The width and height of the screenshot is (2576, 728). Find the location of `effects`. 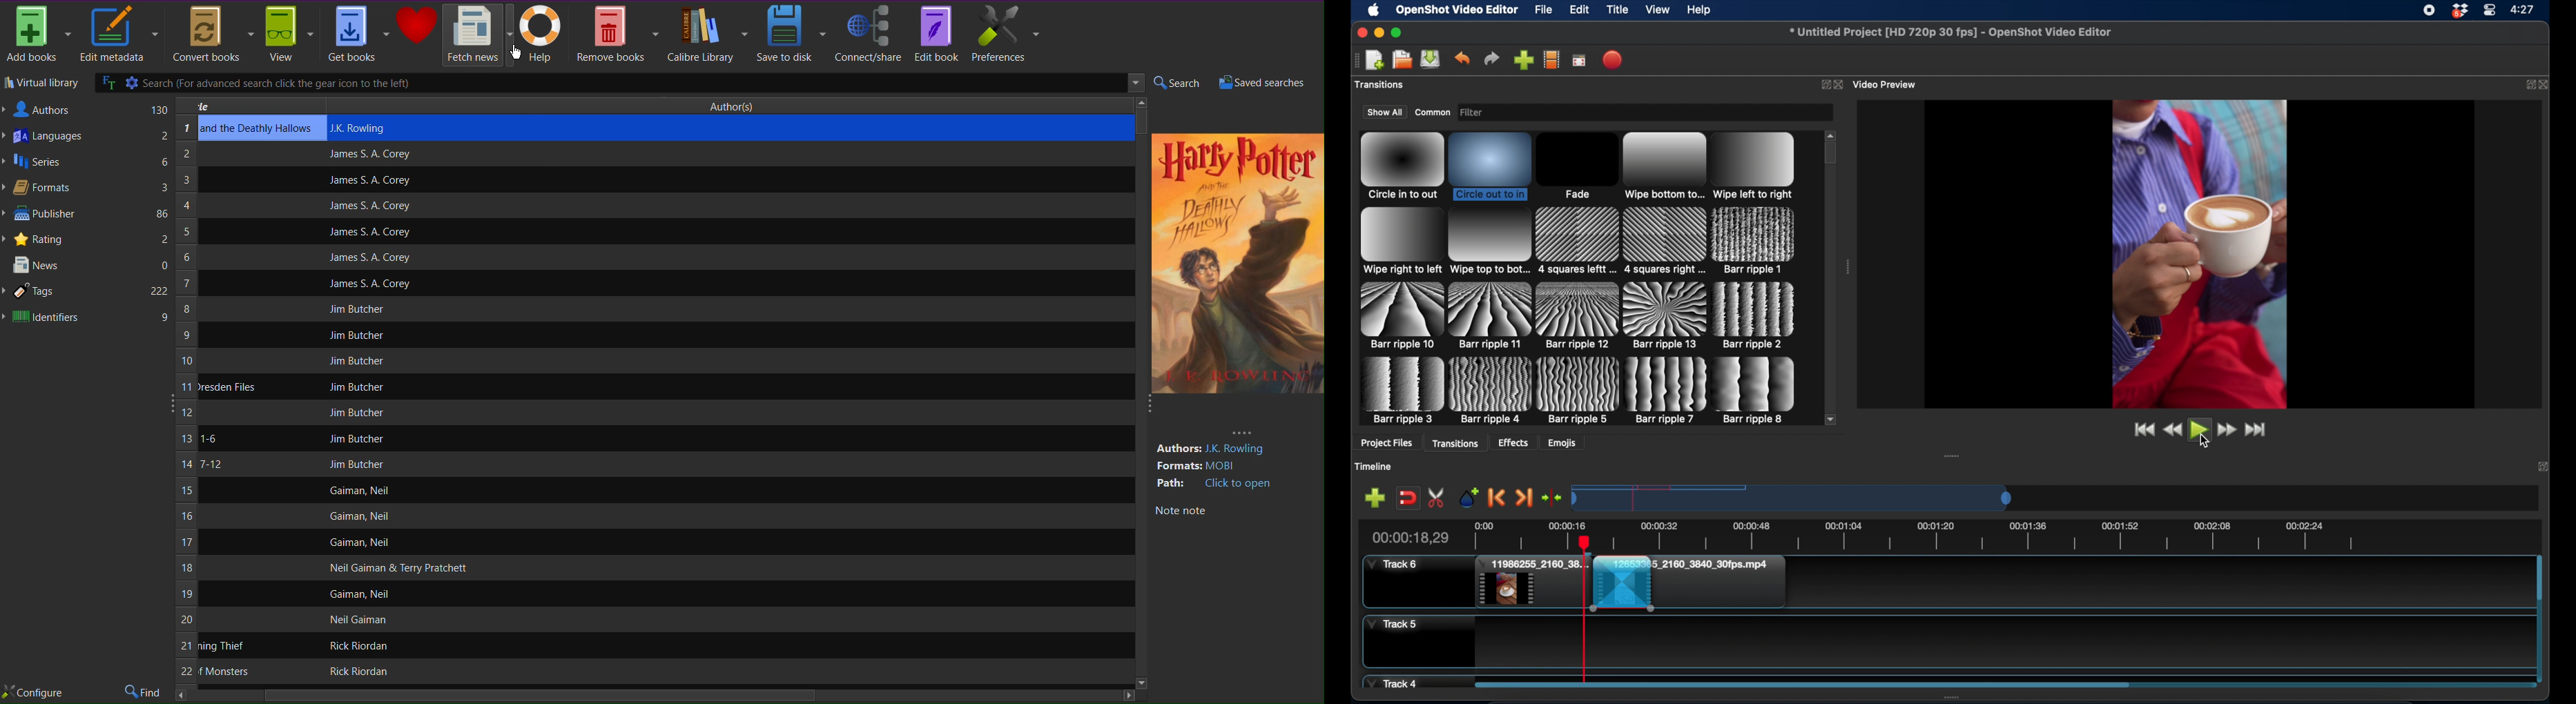

effects is located at coordinates (1514, 443).